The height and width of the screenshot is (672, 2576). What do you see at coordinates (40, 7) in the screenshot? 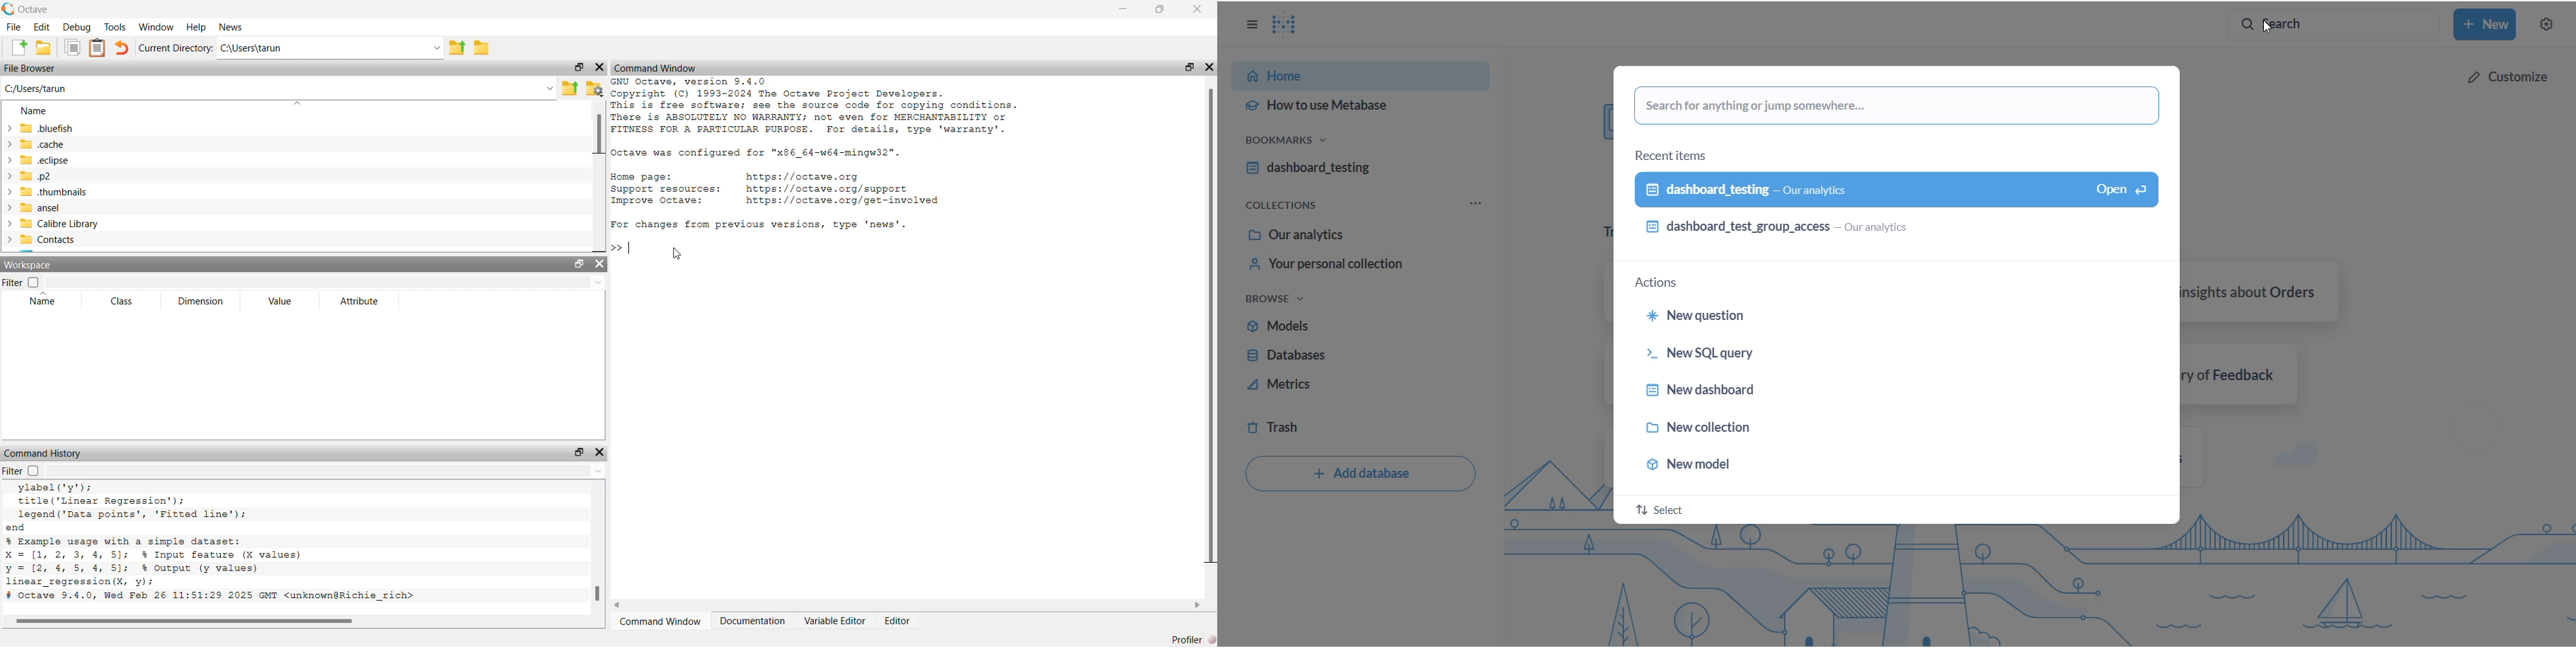
I see `octave` at bounding box center [40, 7].